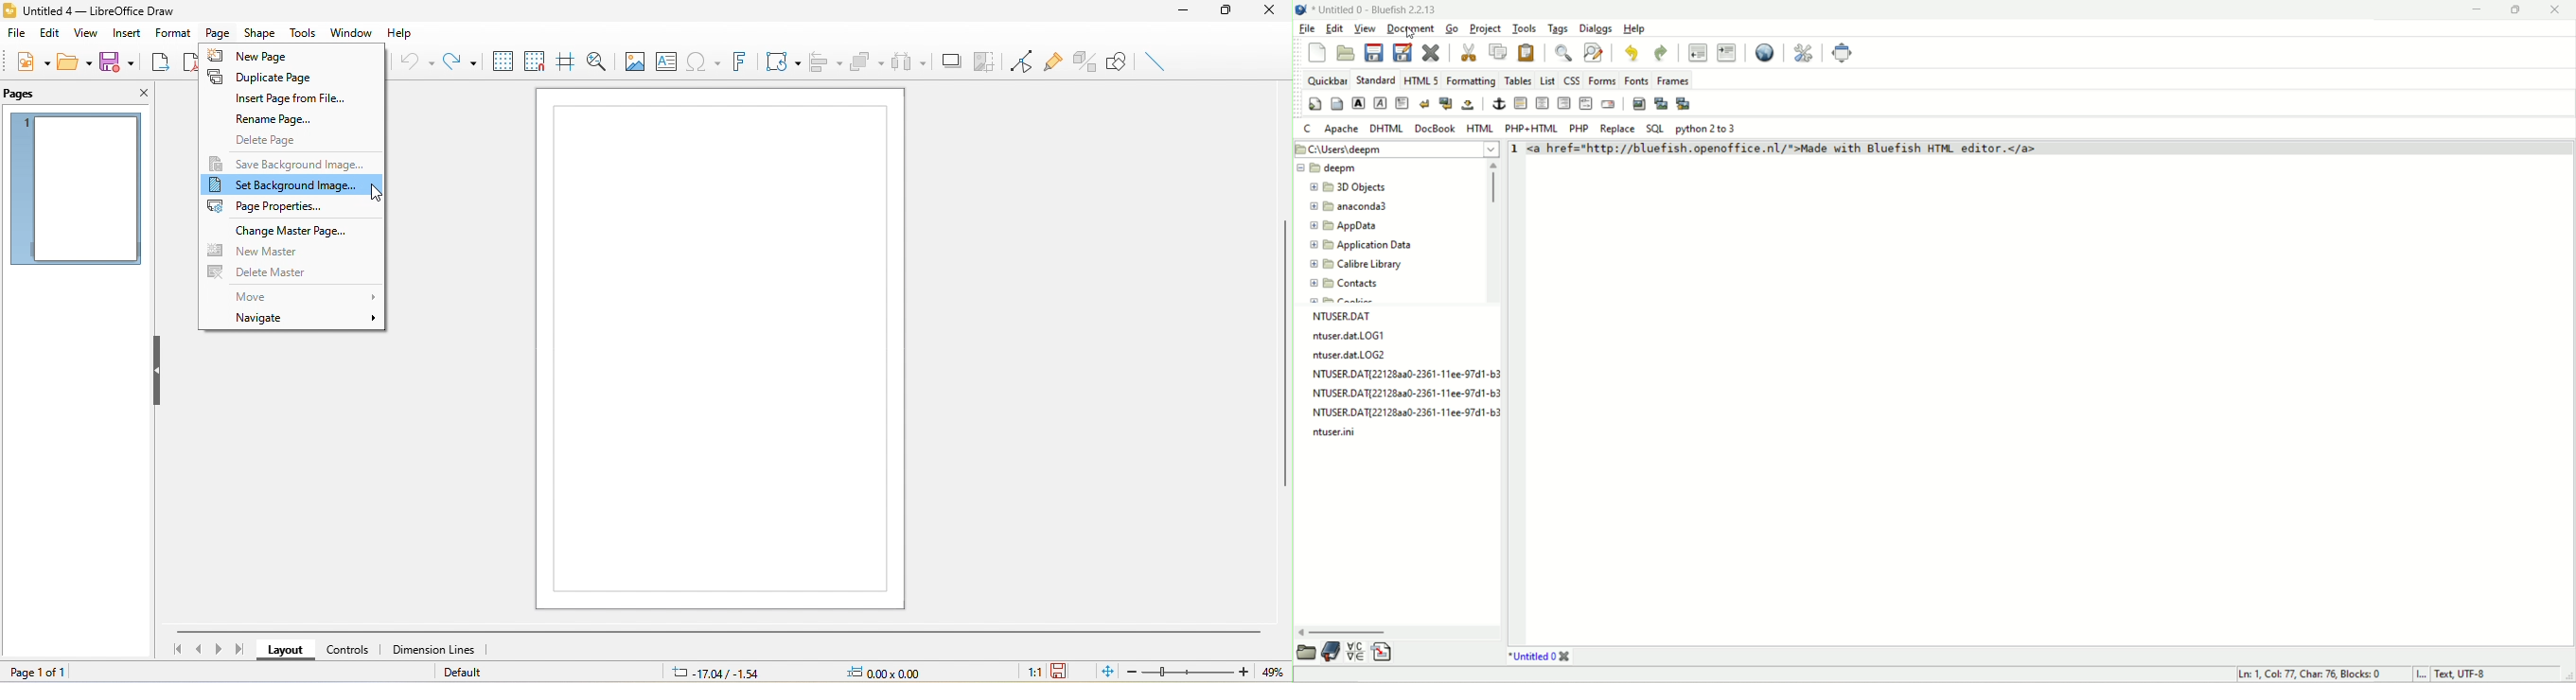 The height and width of the screenshot is (700, 2576). I want to click on page 1, so click(78, 192).